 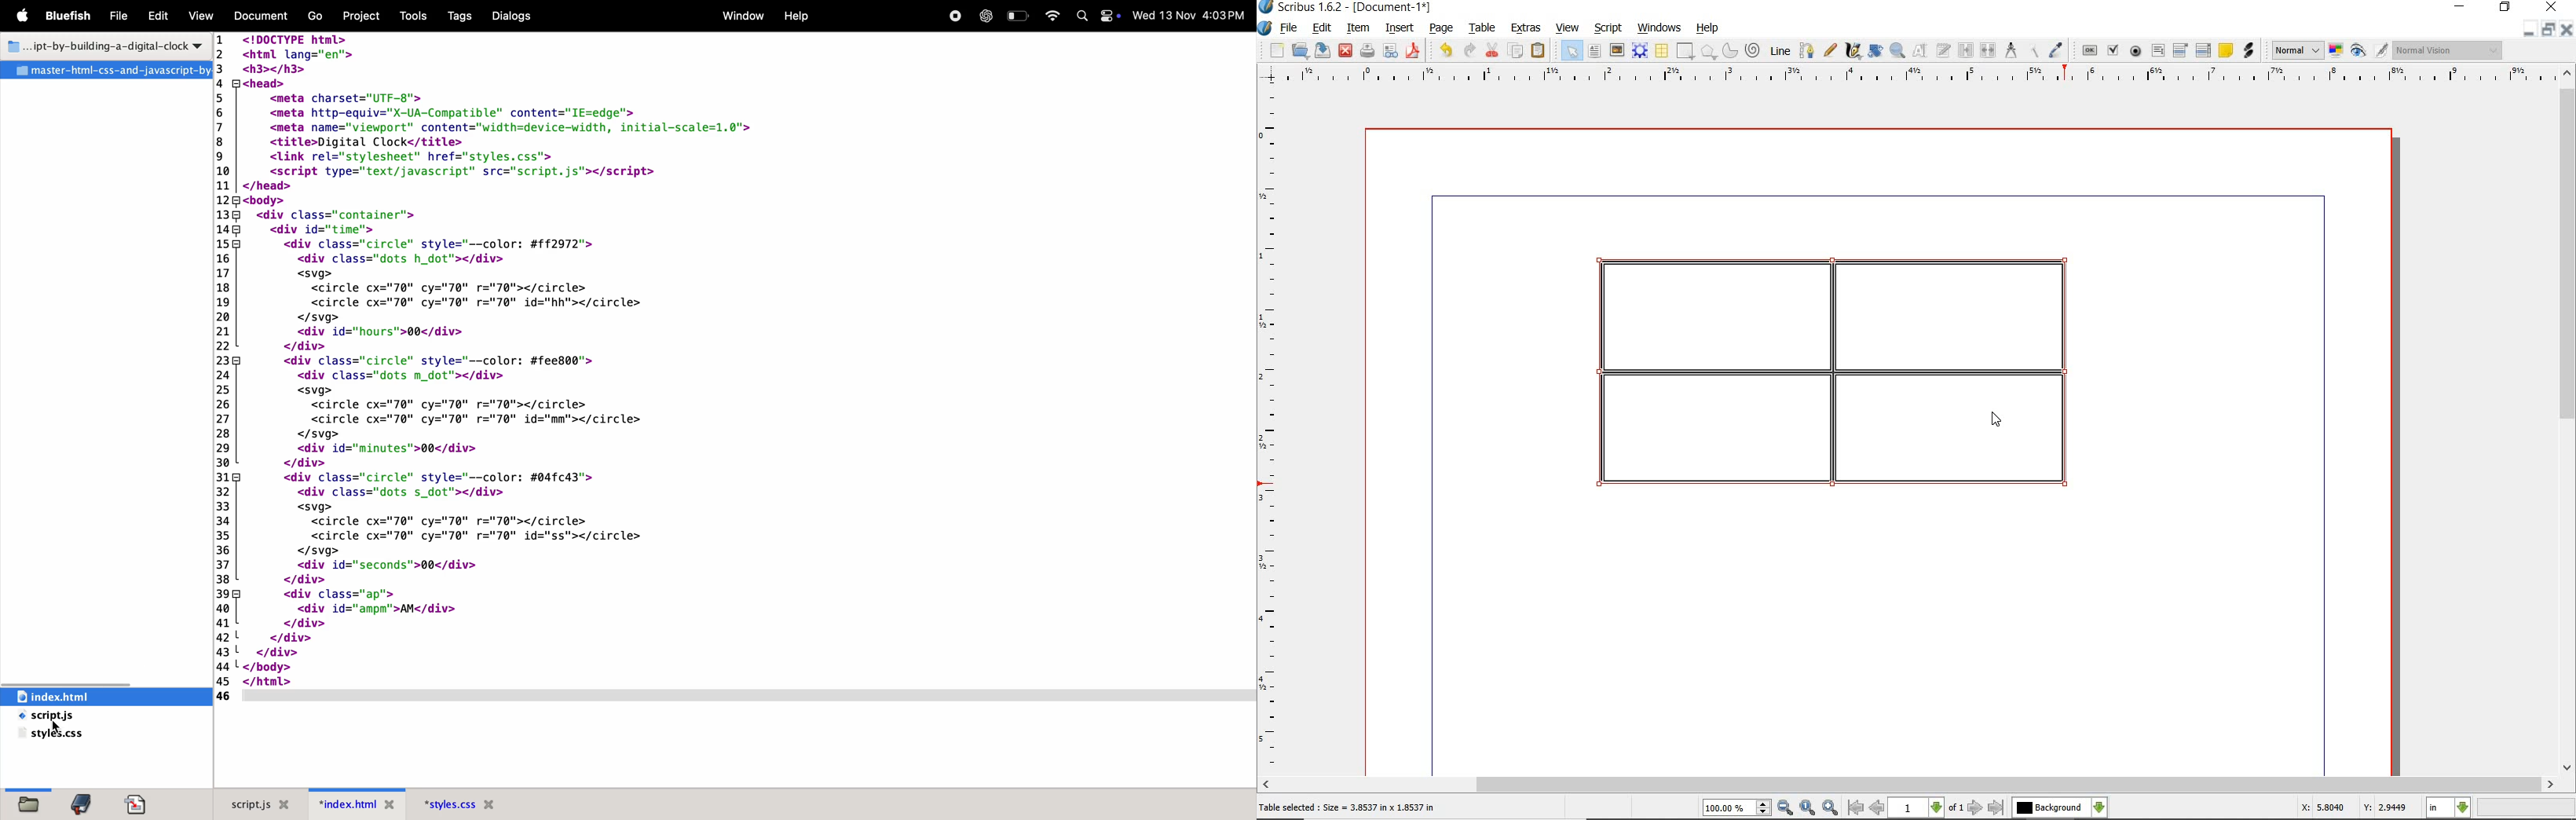 What do you see at coordinates (1609, 28) in the screenshot?
I see `script` at bounding box center [1609, 28].